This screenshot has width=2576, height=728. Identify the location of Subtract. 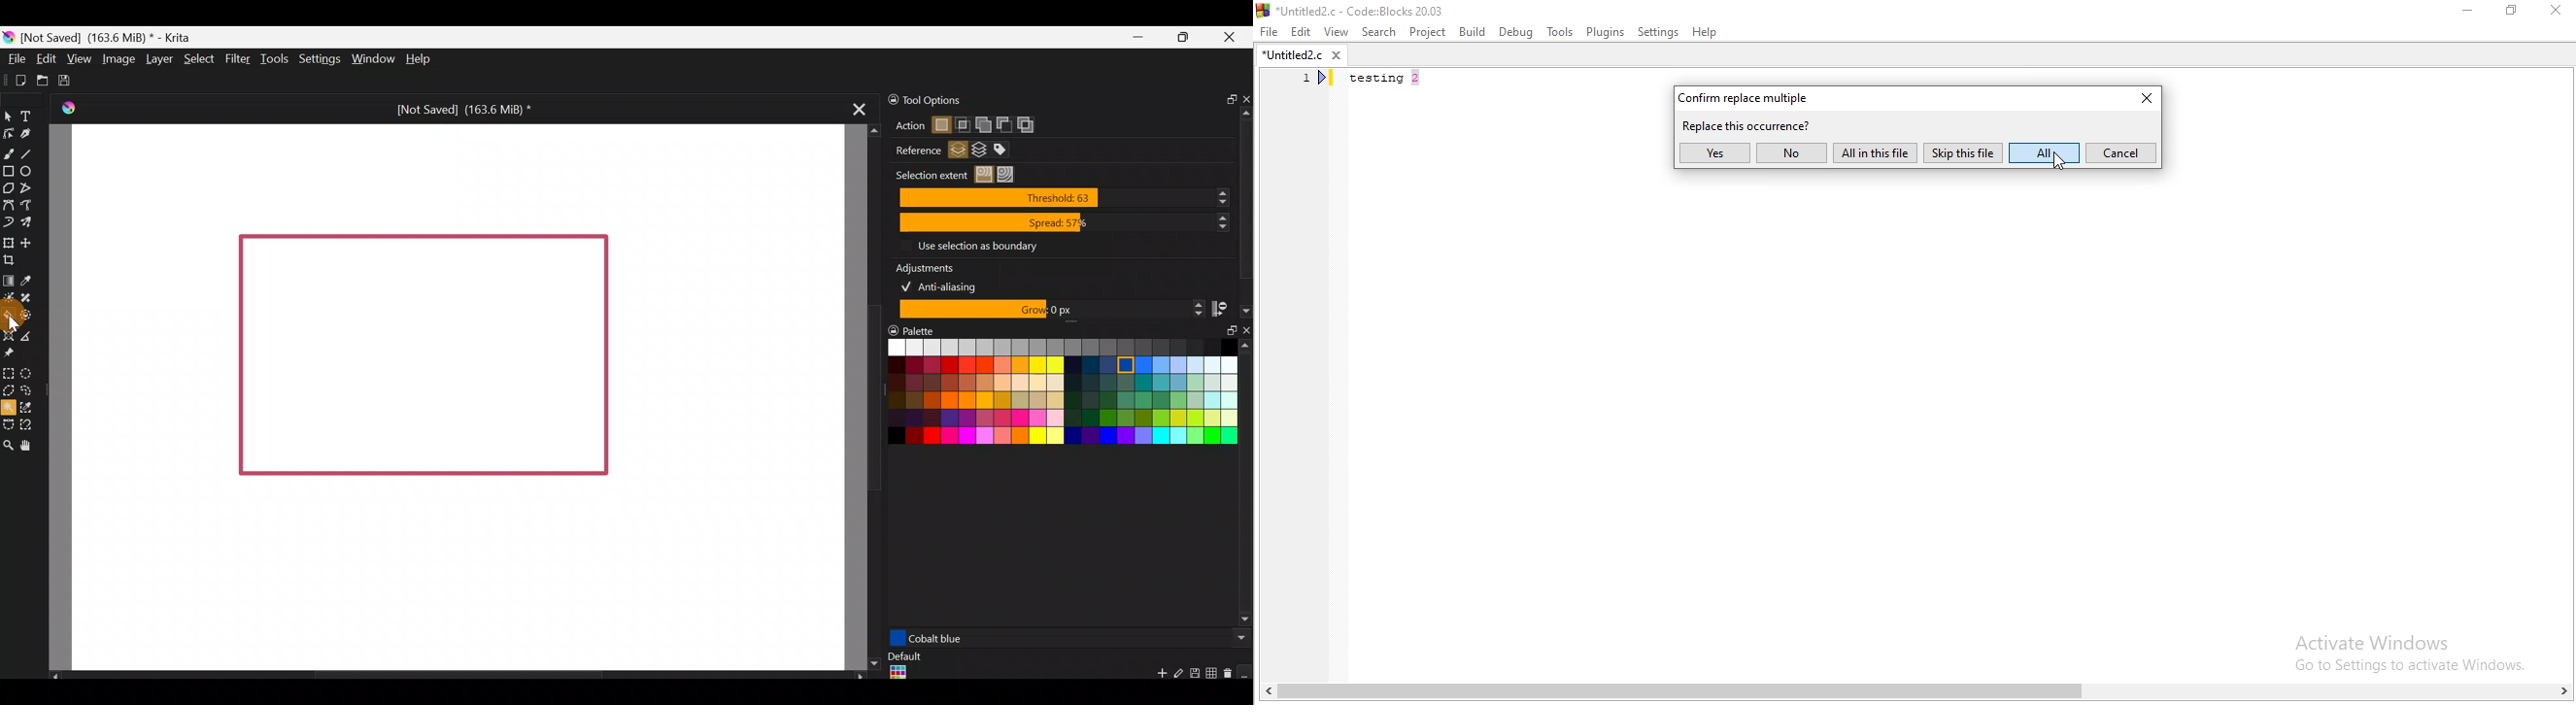
(1004, 123).